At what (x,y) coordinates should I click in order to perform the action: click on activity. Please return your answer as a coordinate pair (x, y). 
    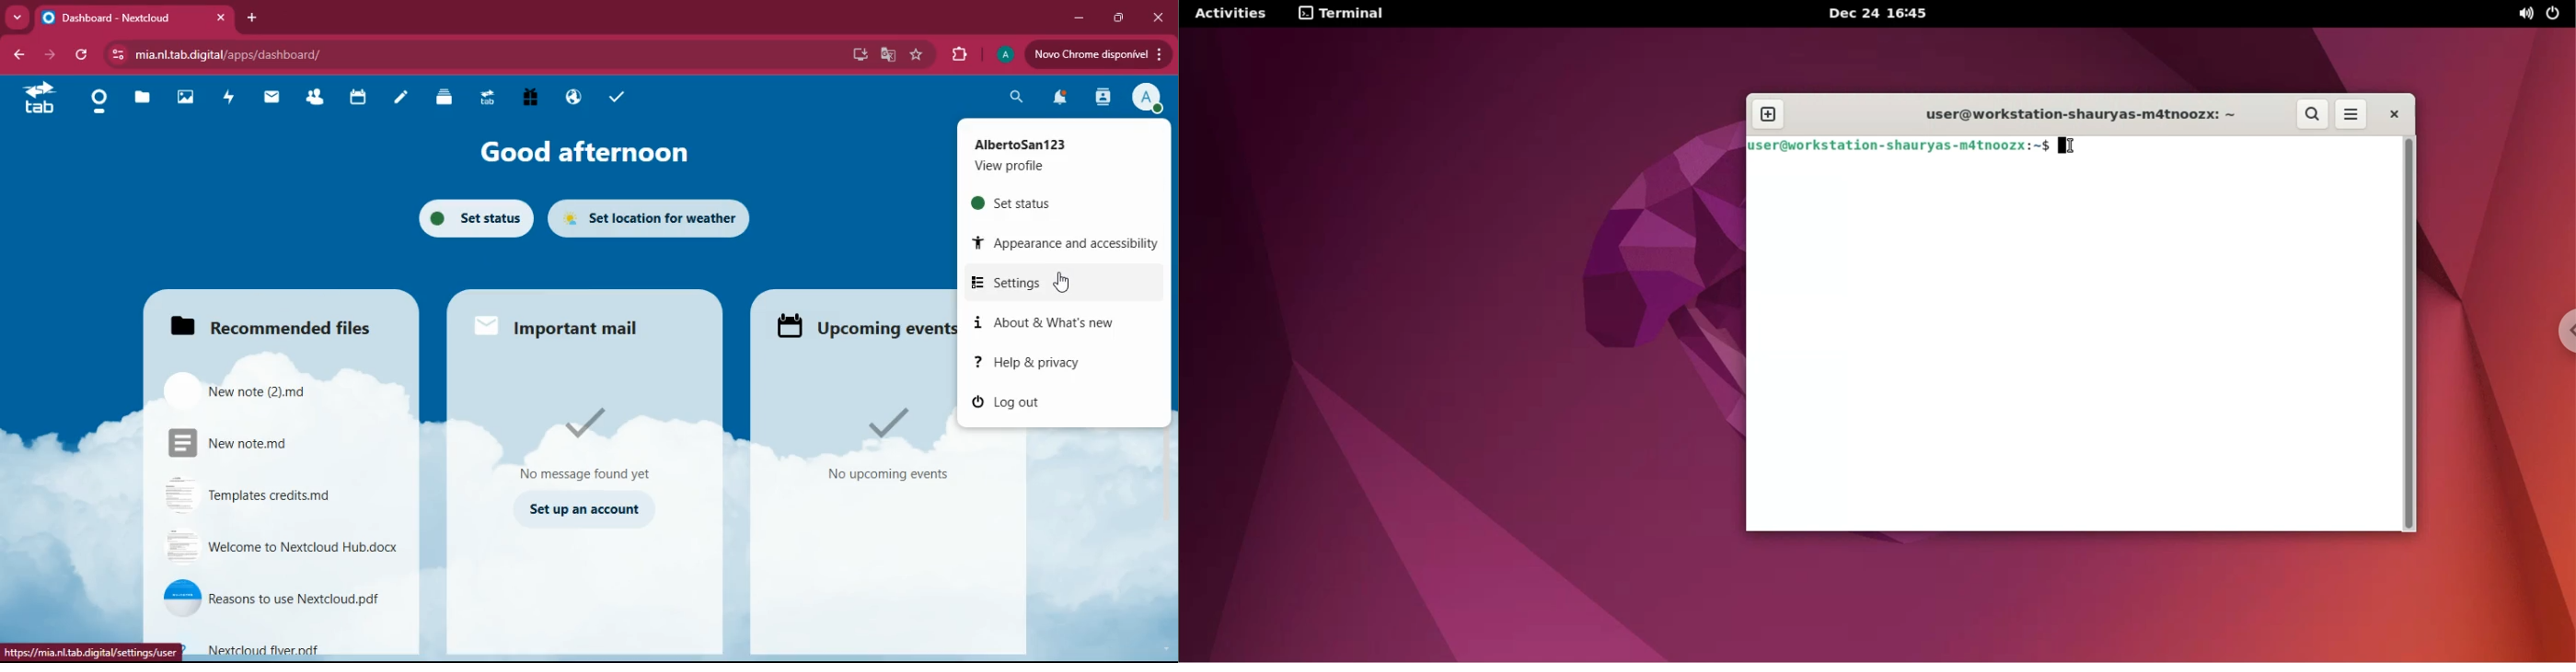
    Looking at the image, I should click on (225, 99).